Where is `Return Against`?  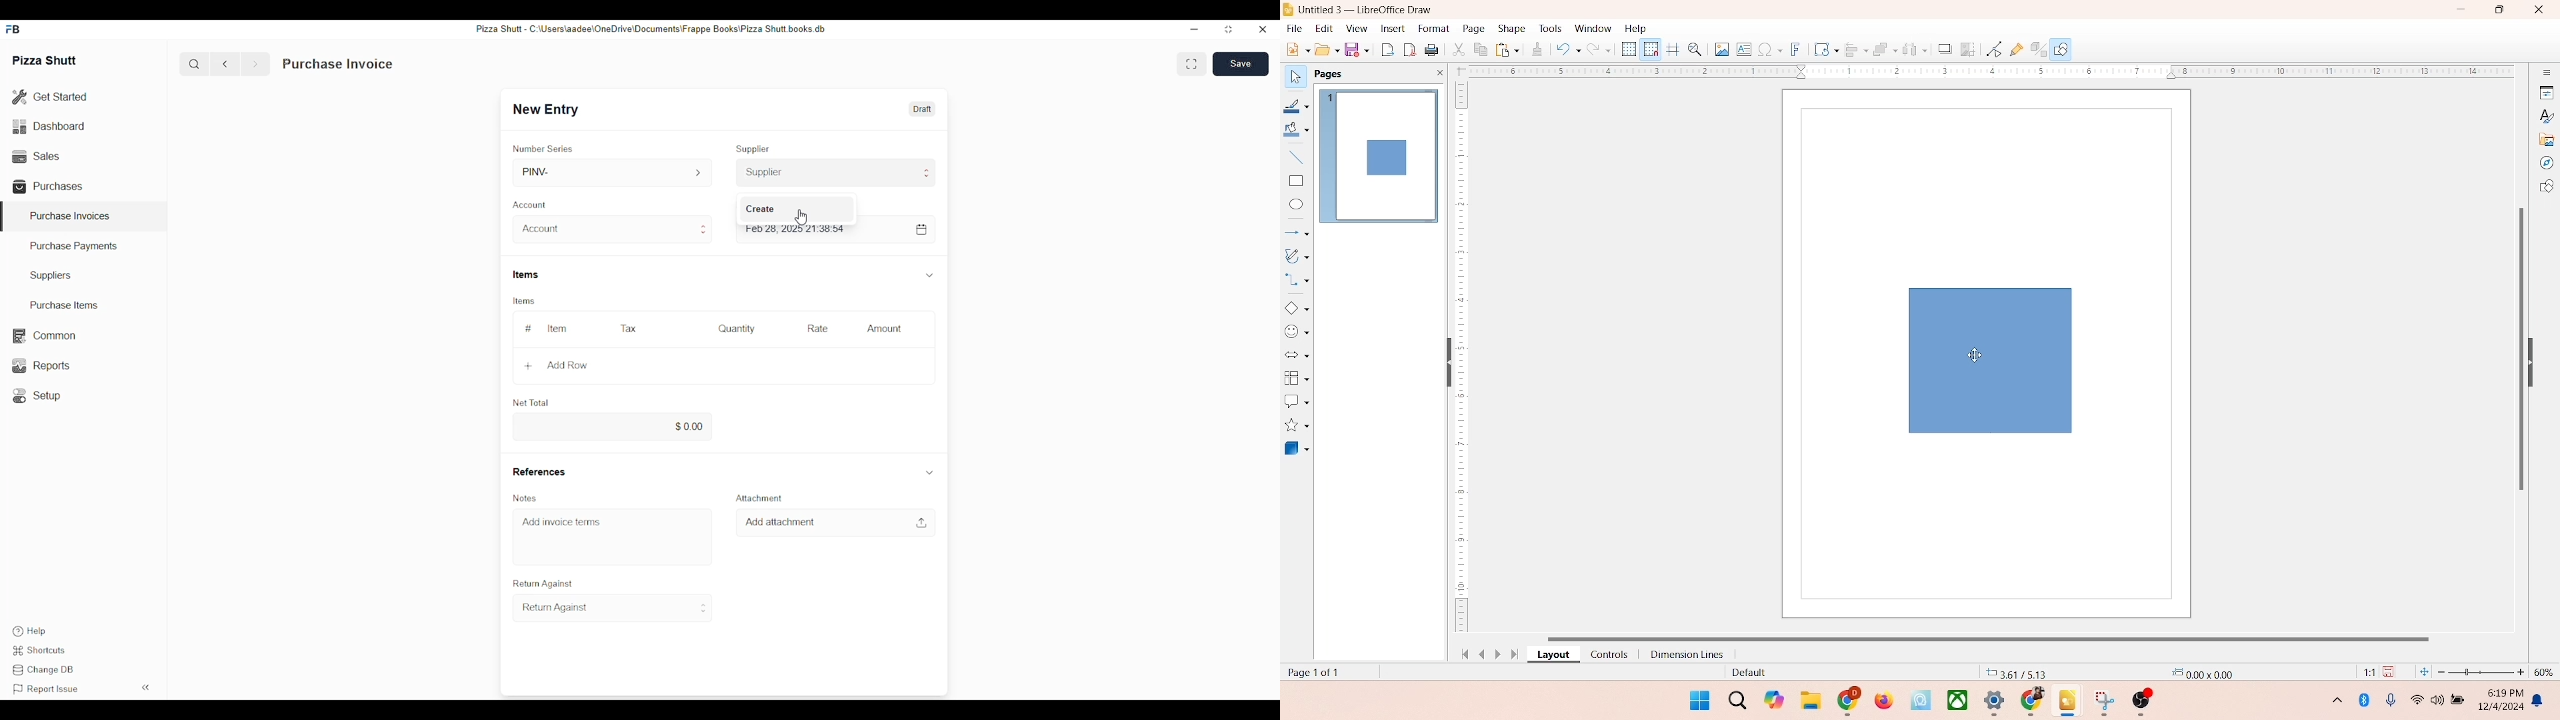 Return Against is located at coordinates (543, 583).